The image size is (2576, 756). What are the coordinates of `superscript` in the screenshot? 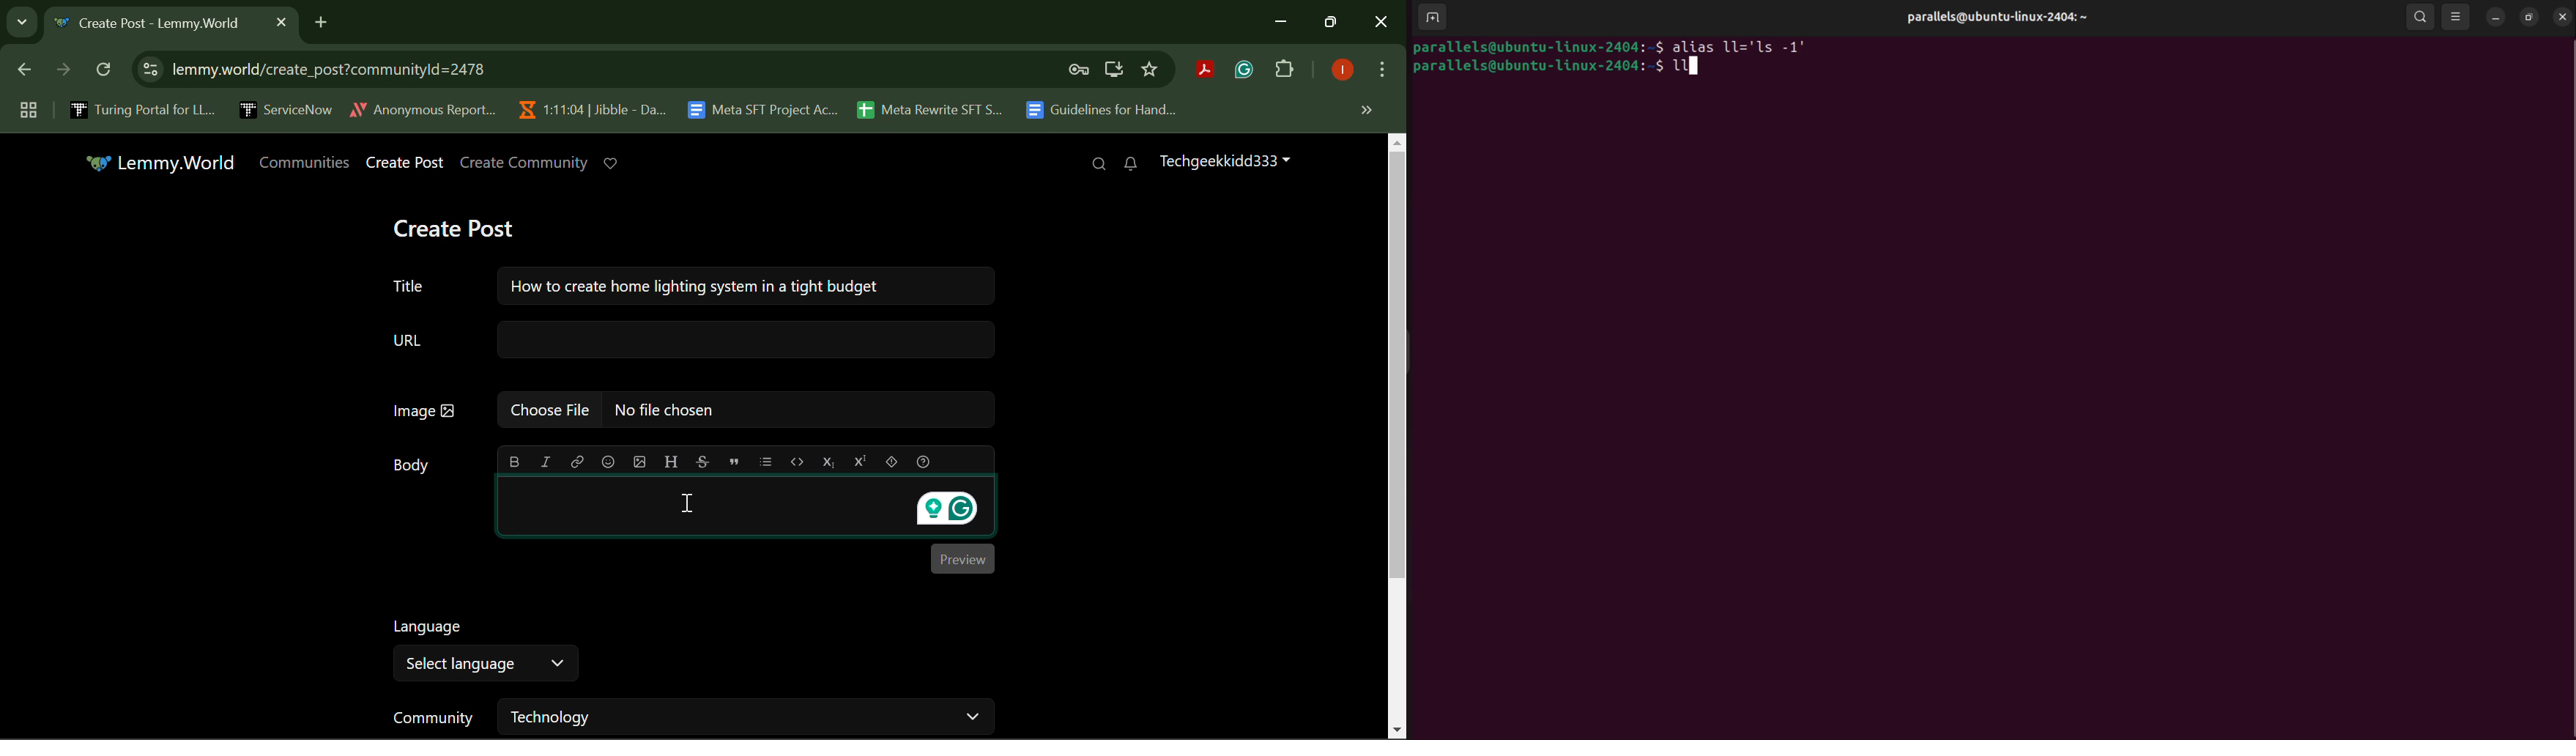 It's located at (858, 460).